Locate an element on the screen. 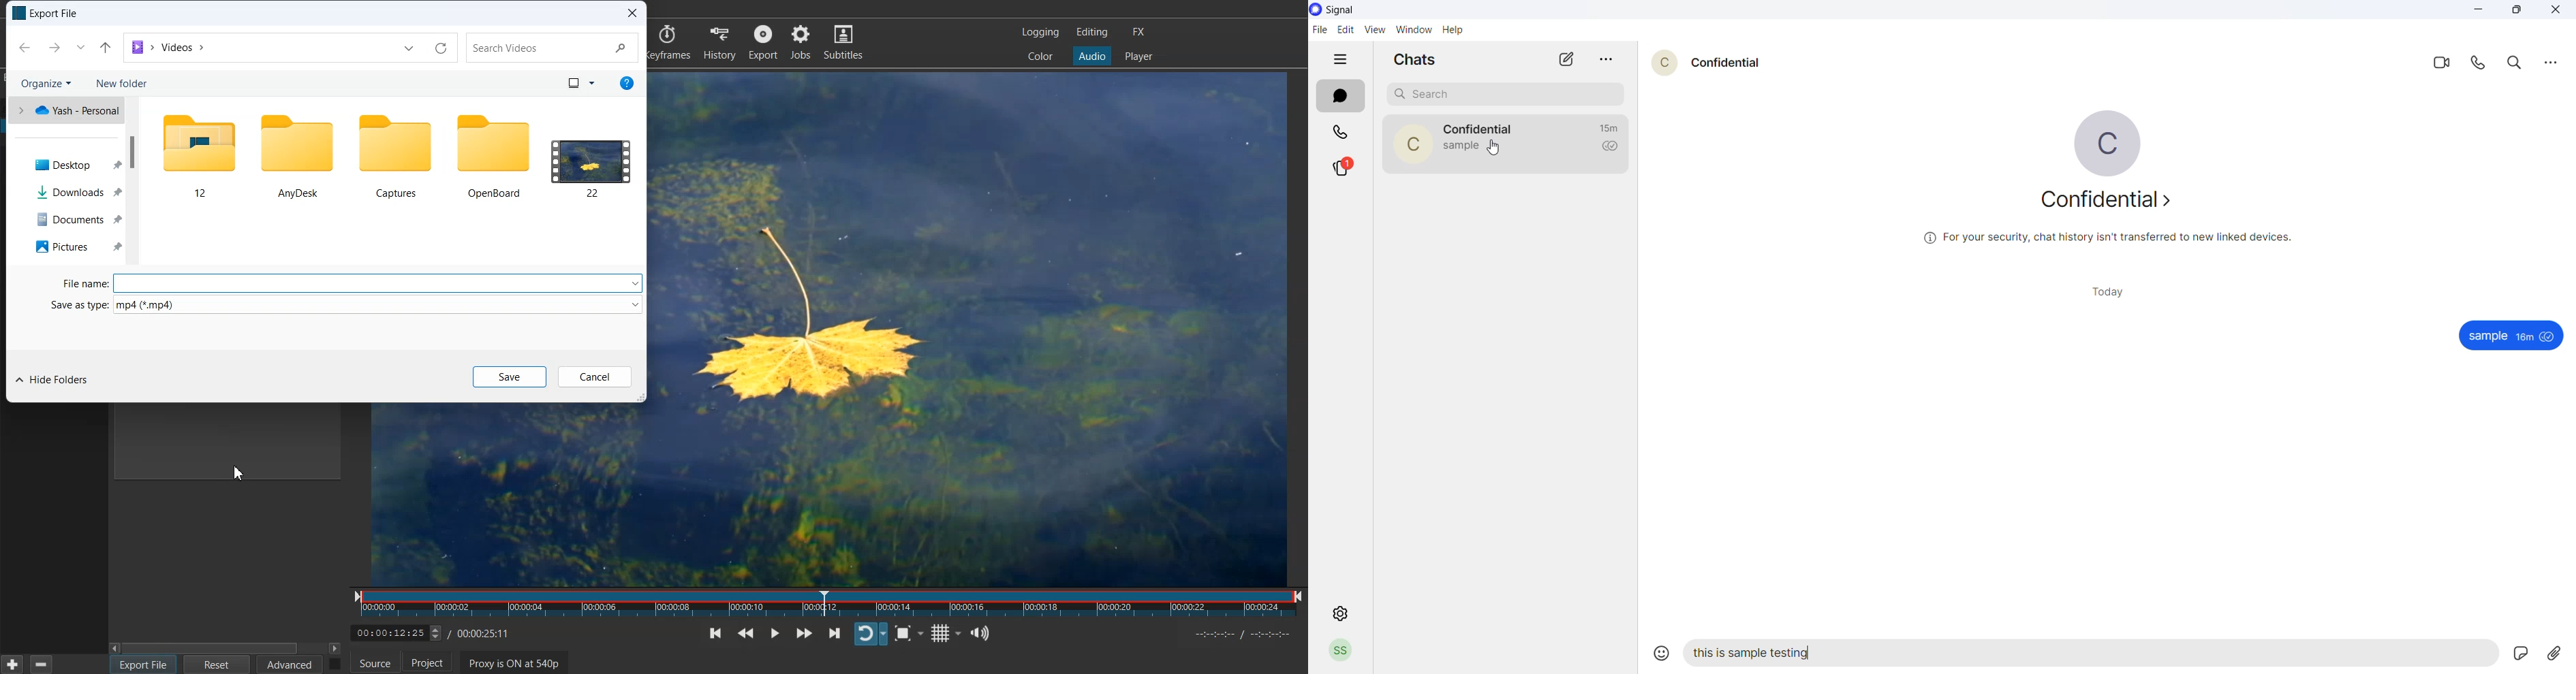  chats is located at coordinates (1341, 96).